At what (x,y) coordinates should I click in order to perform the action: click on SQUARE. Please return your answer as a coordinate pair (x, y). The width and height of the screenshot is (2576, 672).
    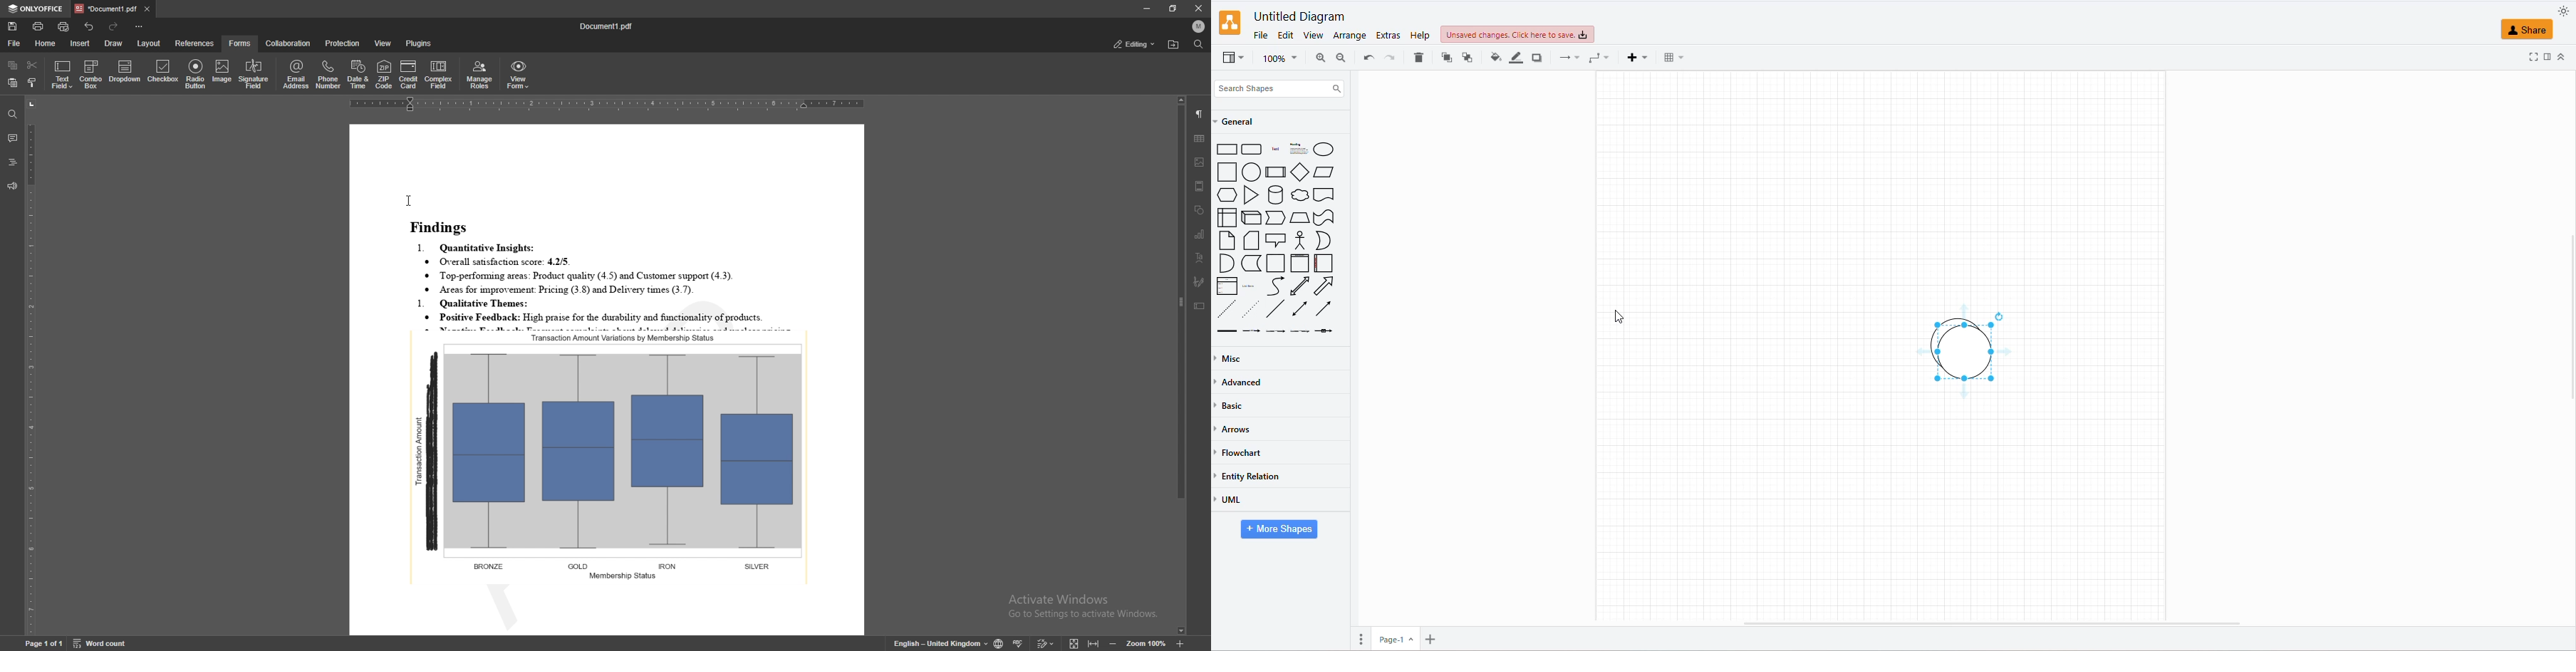
    Looking at the image, I should click on (1224, 172).